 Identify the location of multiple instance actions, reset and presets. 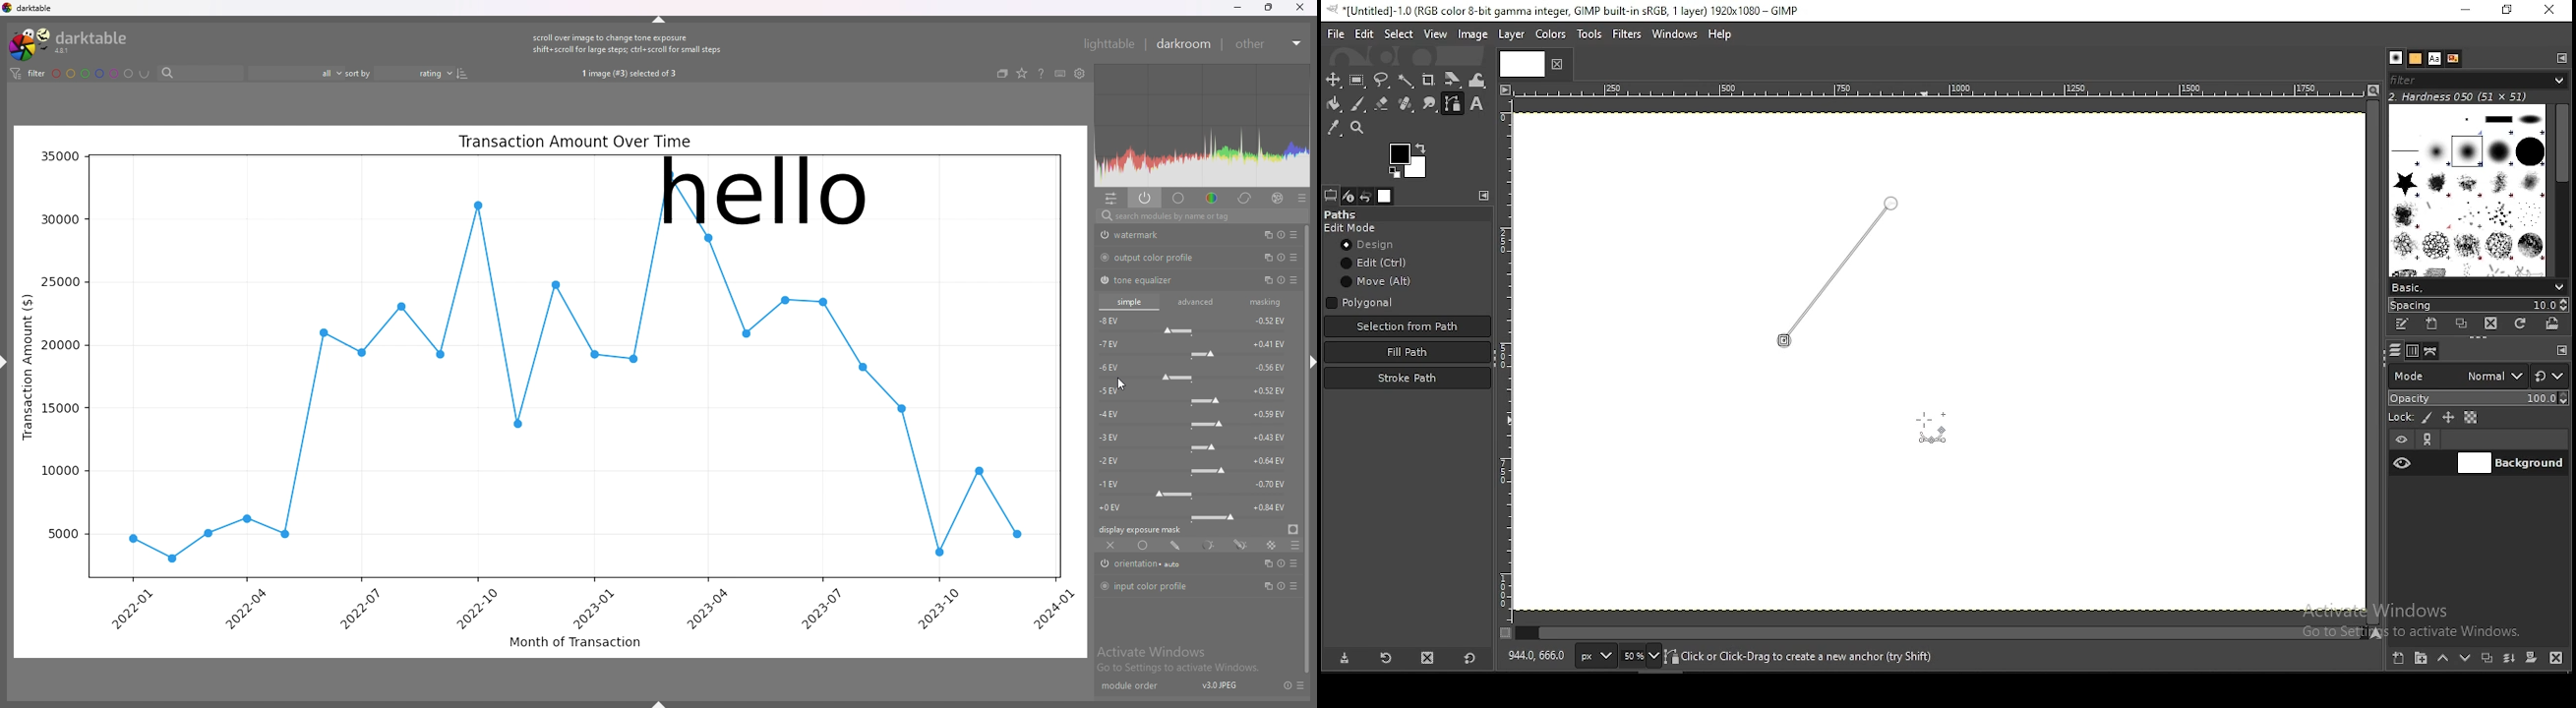
(1283, 585).